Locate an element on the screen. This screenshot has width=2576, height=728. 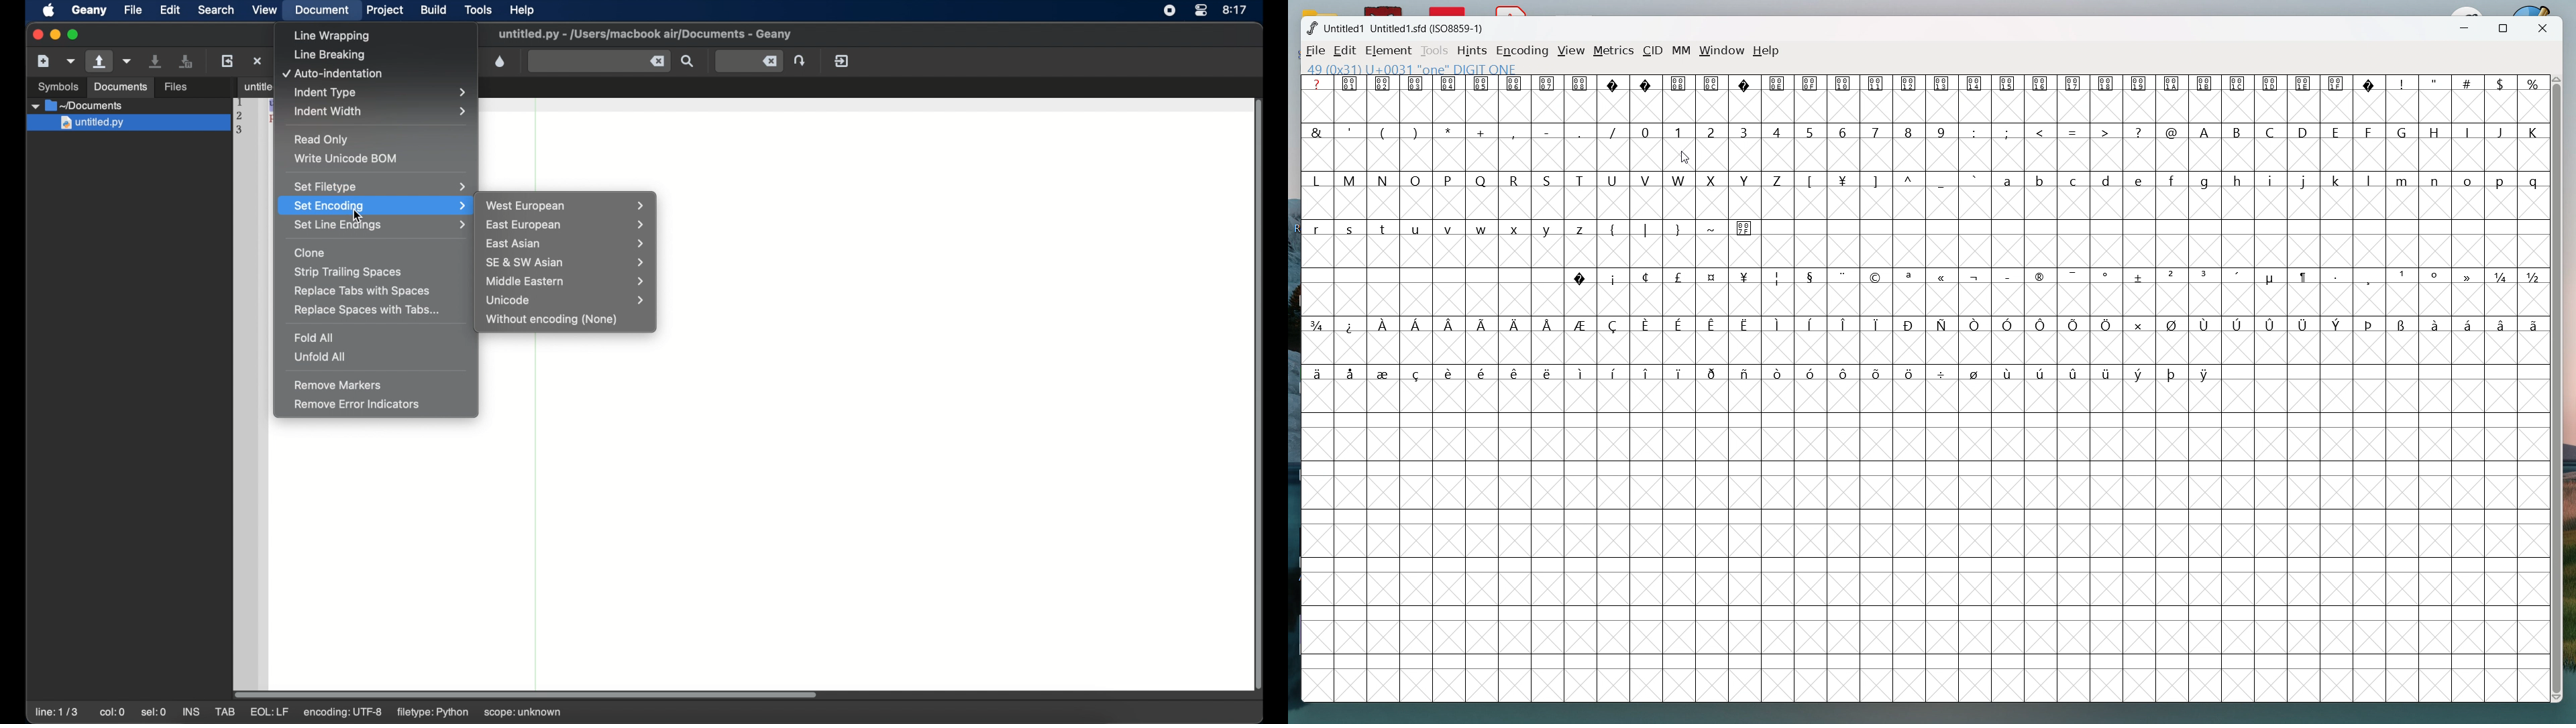
symbol is located at coordinates (1549, 374).